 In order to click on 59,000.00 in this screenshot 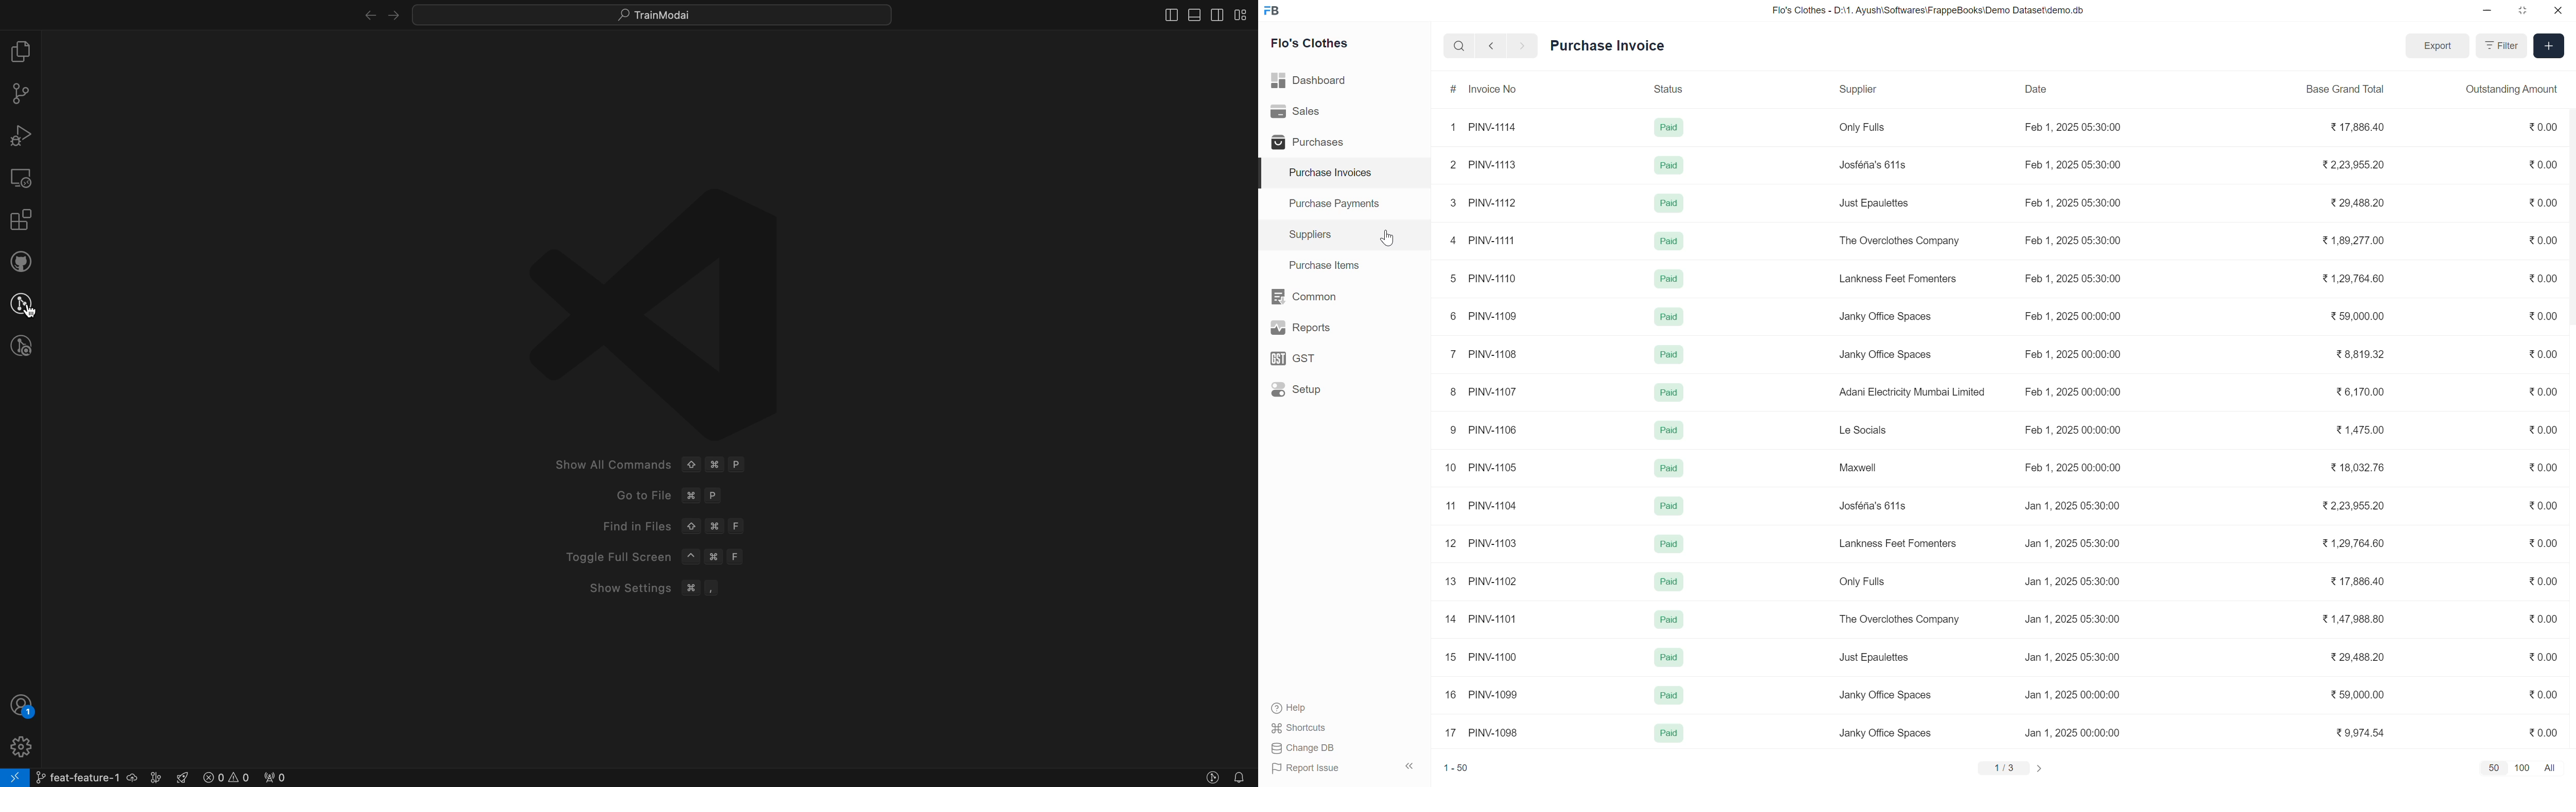, I will do `click(2356, 694)`.